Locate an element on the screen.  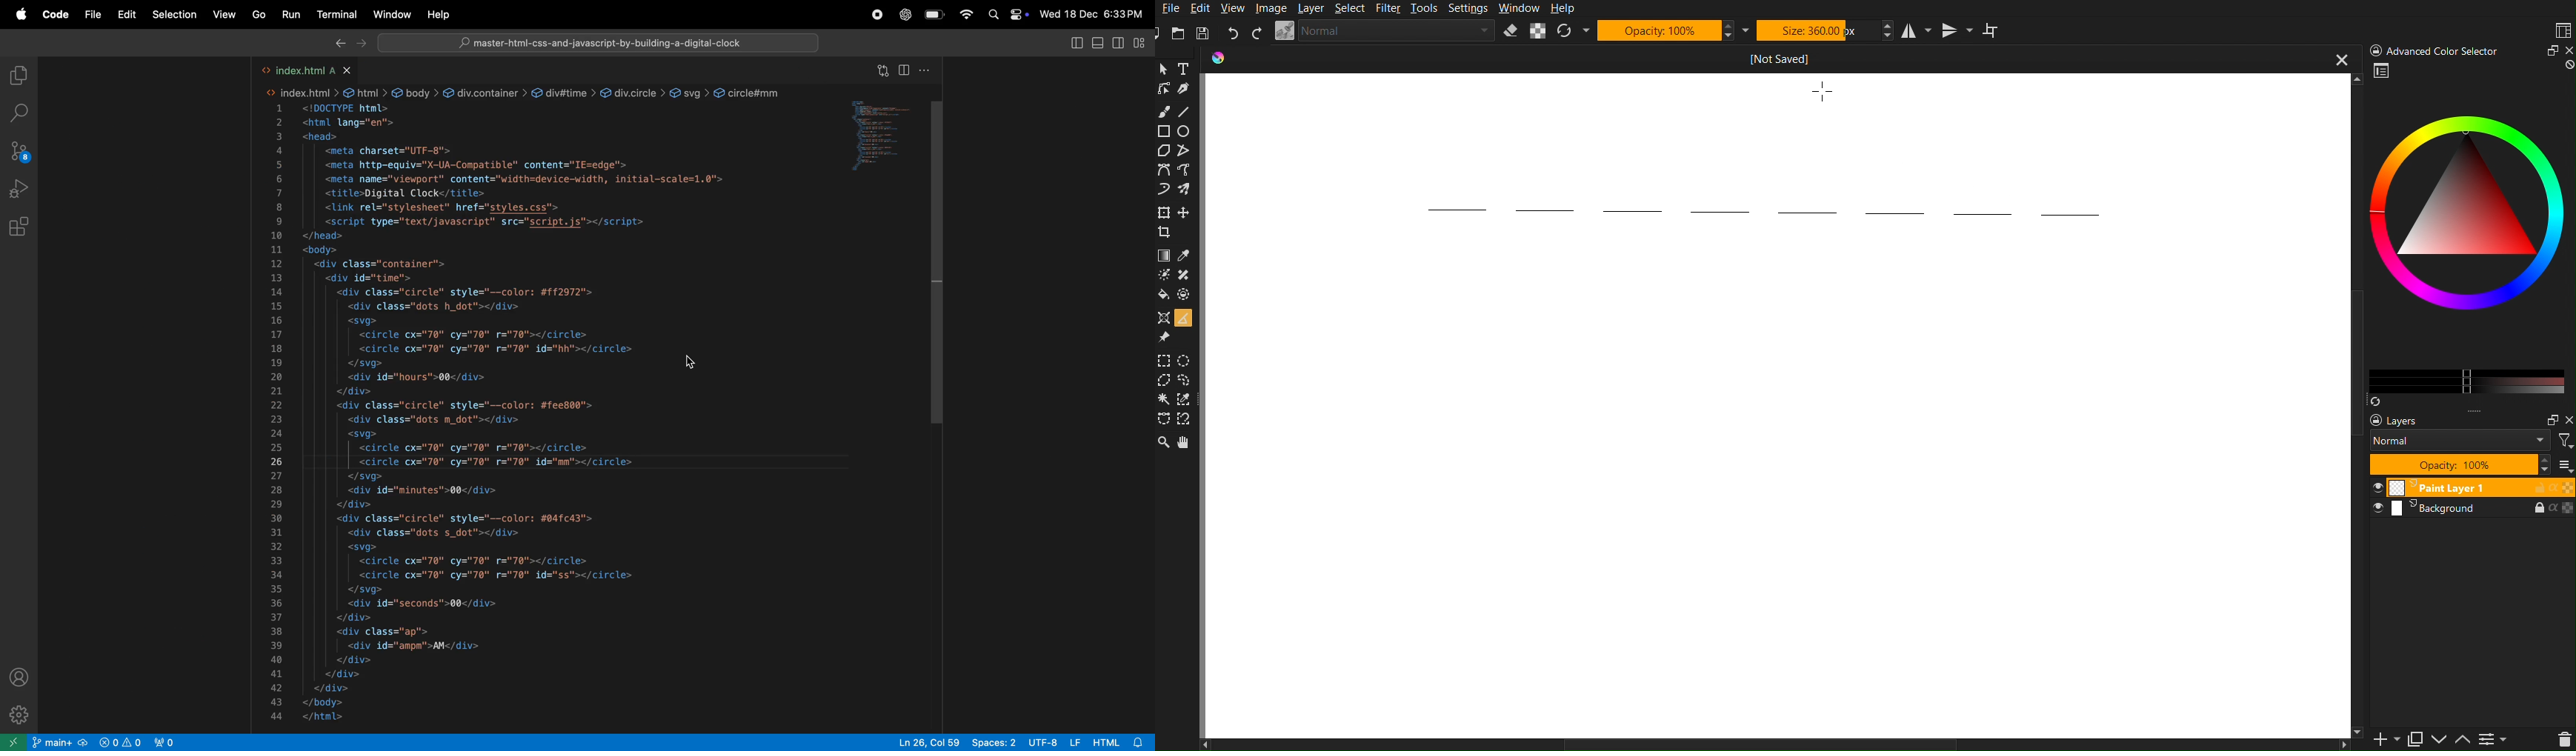
Opacity is located at coordinates (1674, 30).